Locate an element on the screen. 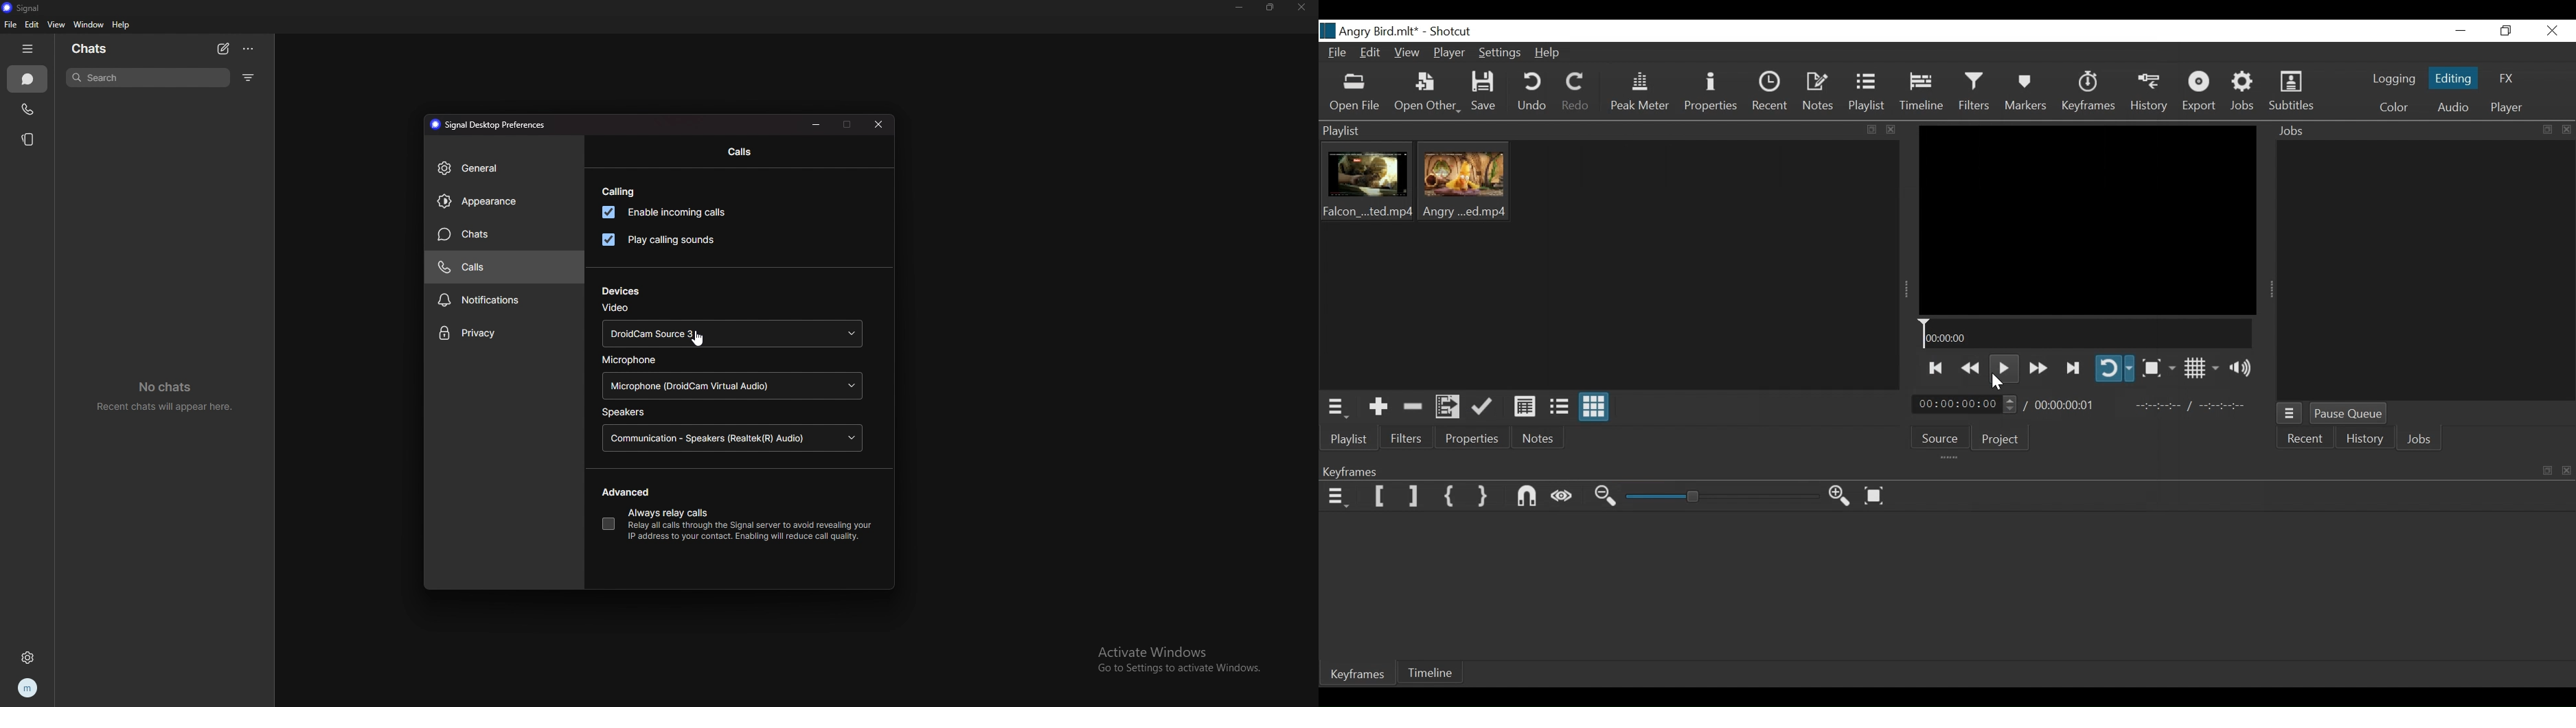  advanced is located at coordinates (628, 492).